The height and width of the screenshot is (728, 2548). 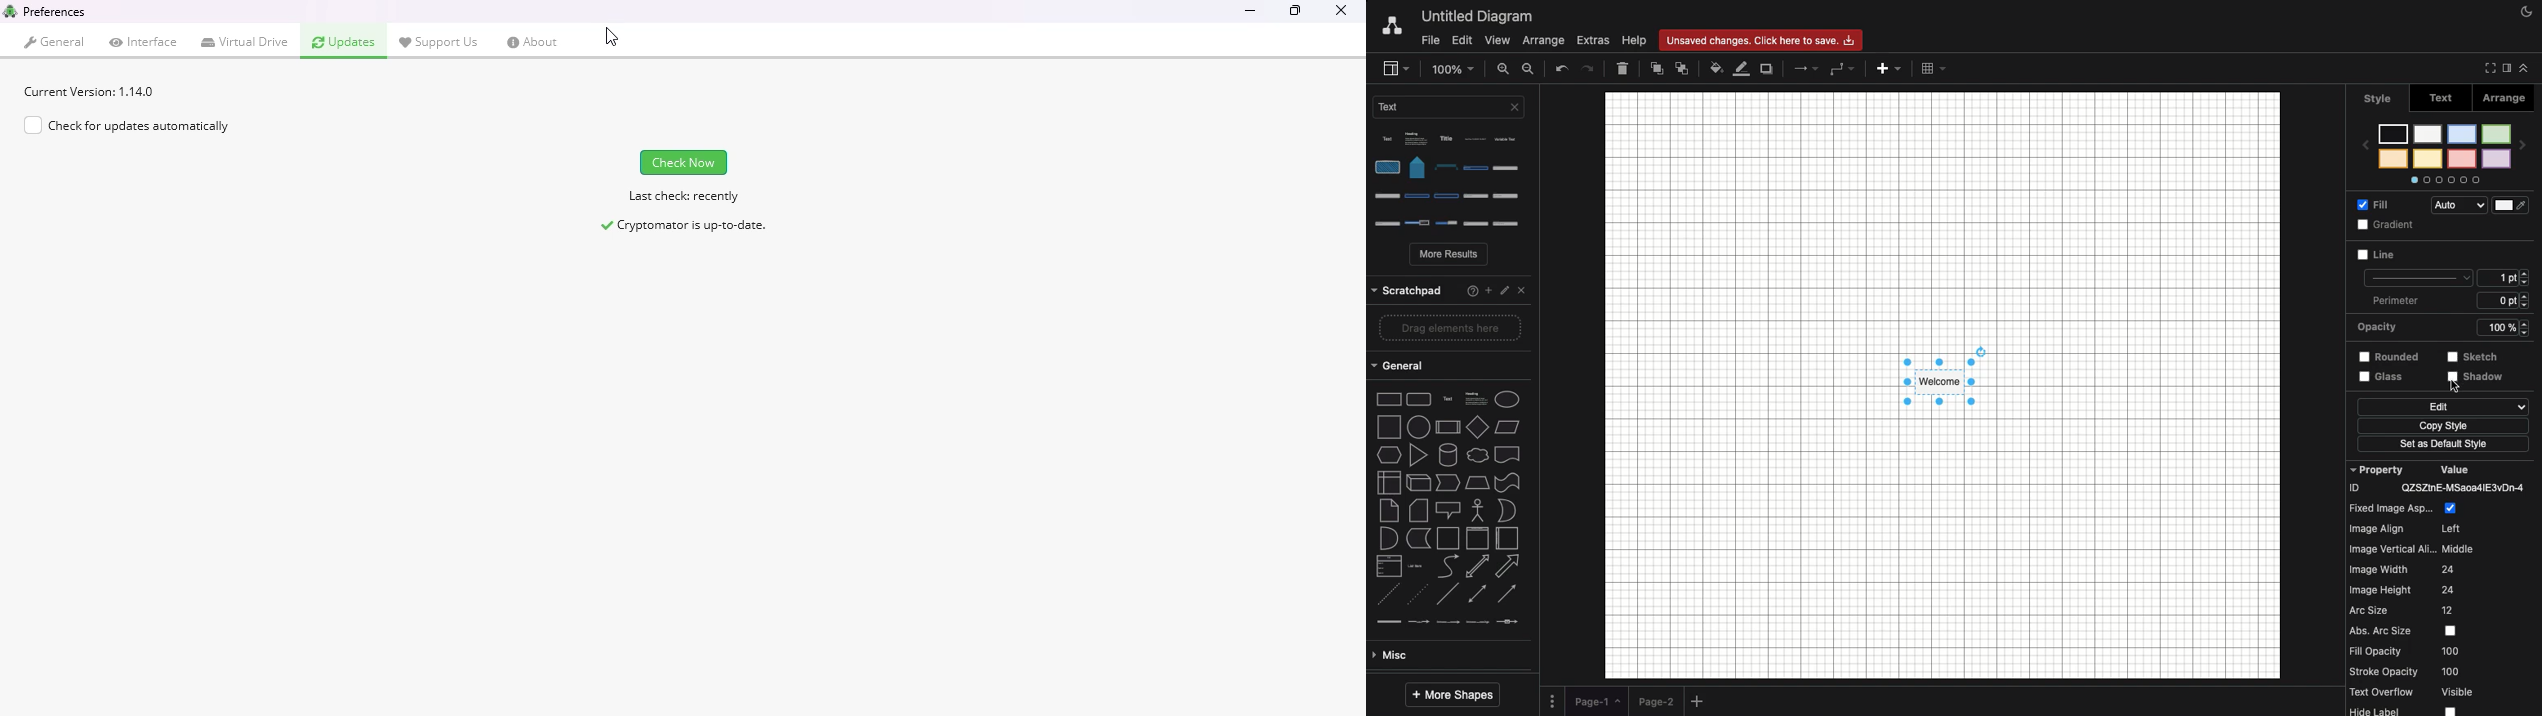 I want to click on Table, so click(x=1933, y=68).